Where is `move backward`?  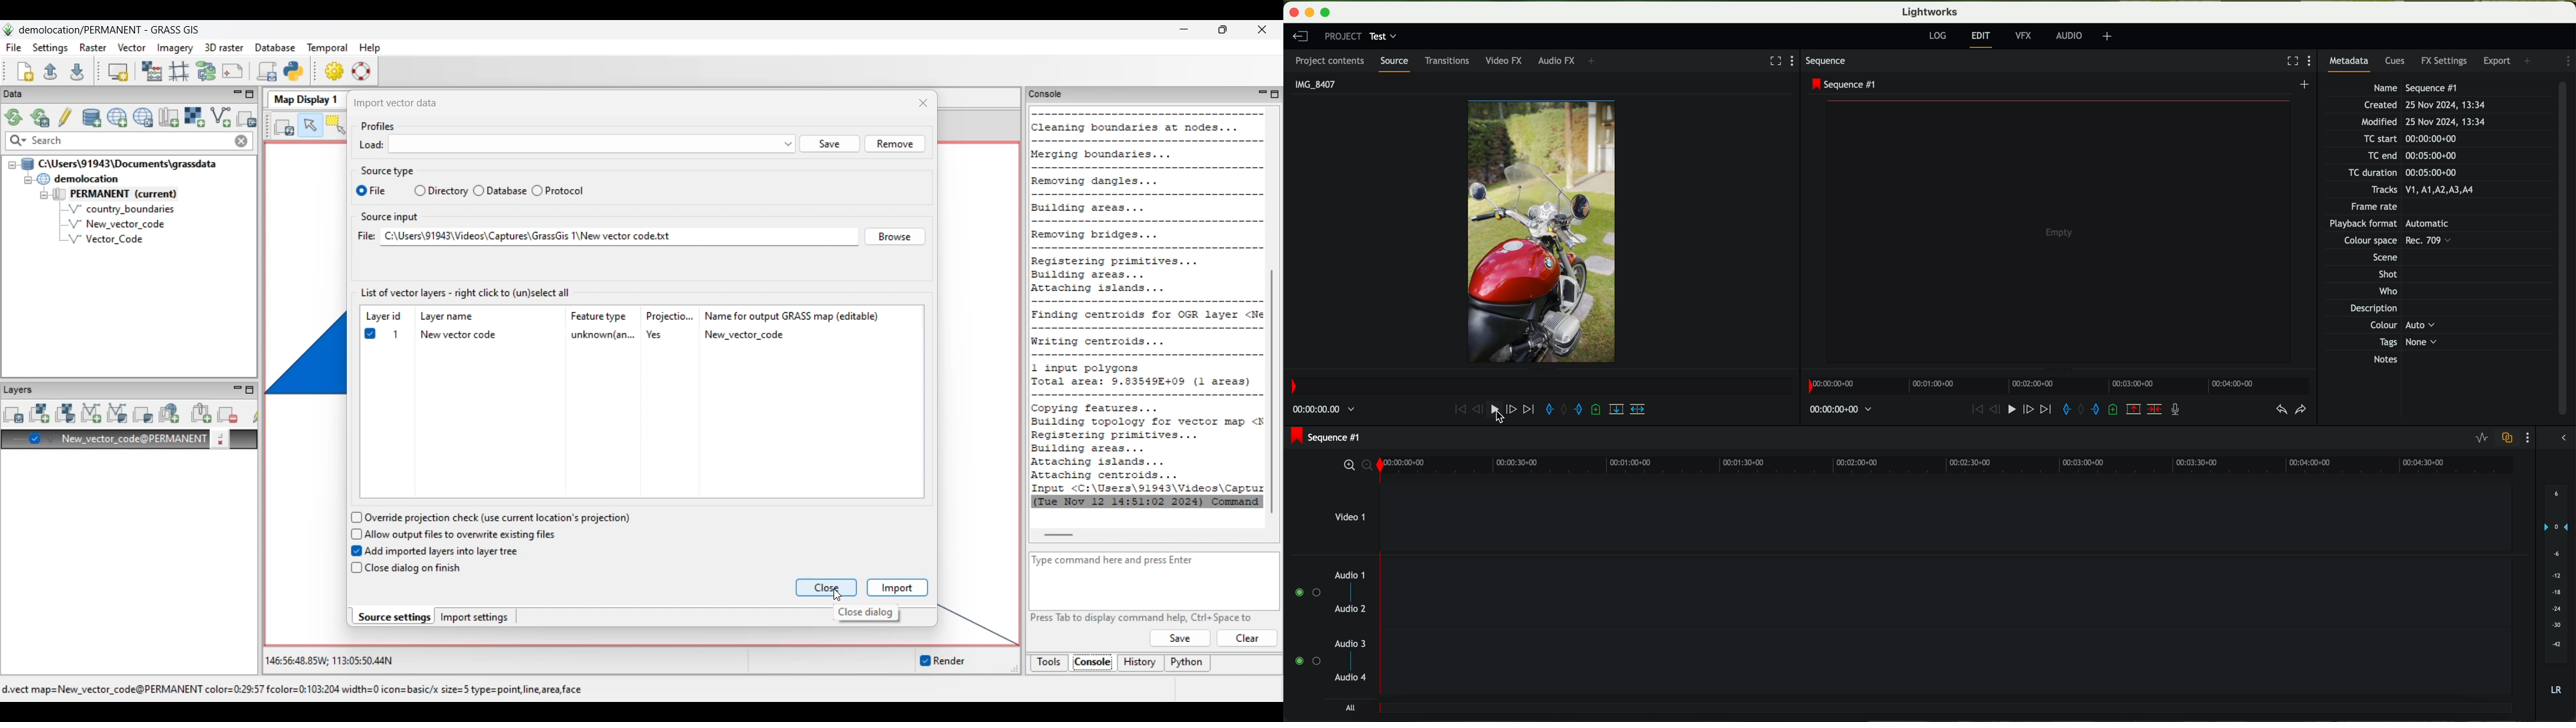
move backward is located at coordinates (1680, 908).